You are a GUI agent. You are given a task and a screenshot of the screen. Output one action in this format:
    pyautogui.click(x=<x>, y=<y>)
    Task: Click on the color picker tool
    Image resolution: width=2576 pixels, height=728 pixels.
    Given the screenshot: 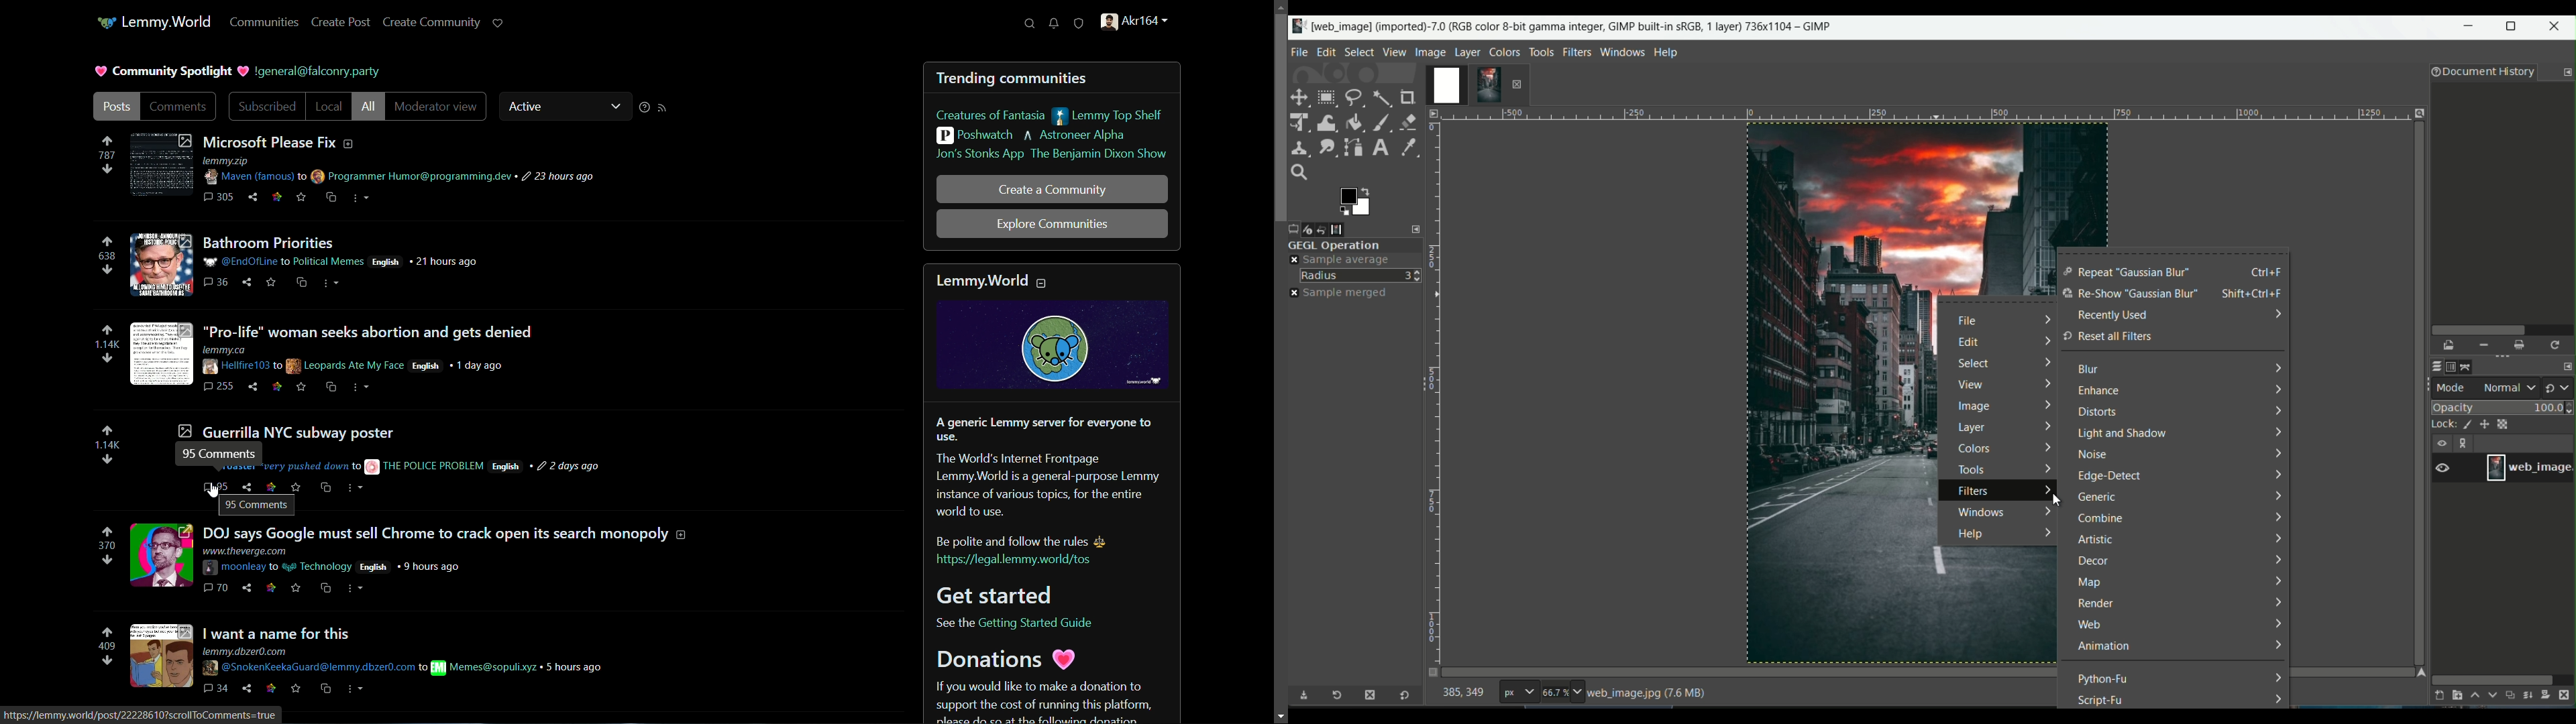 What is the action you would take?
    pyautogui.click(x=1405, y=146)
    